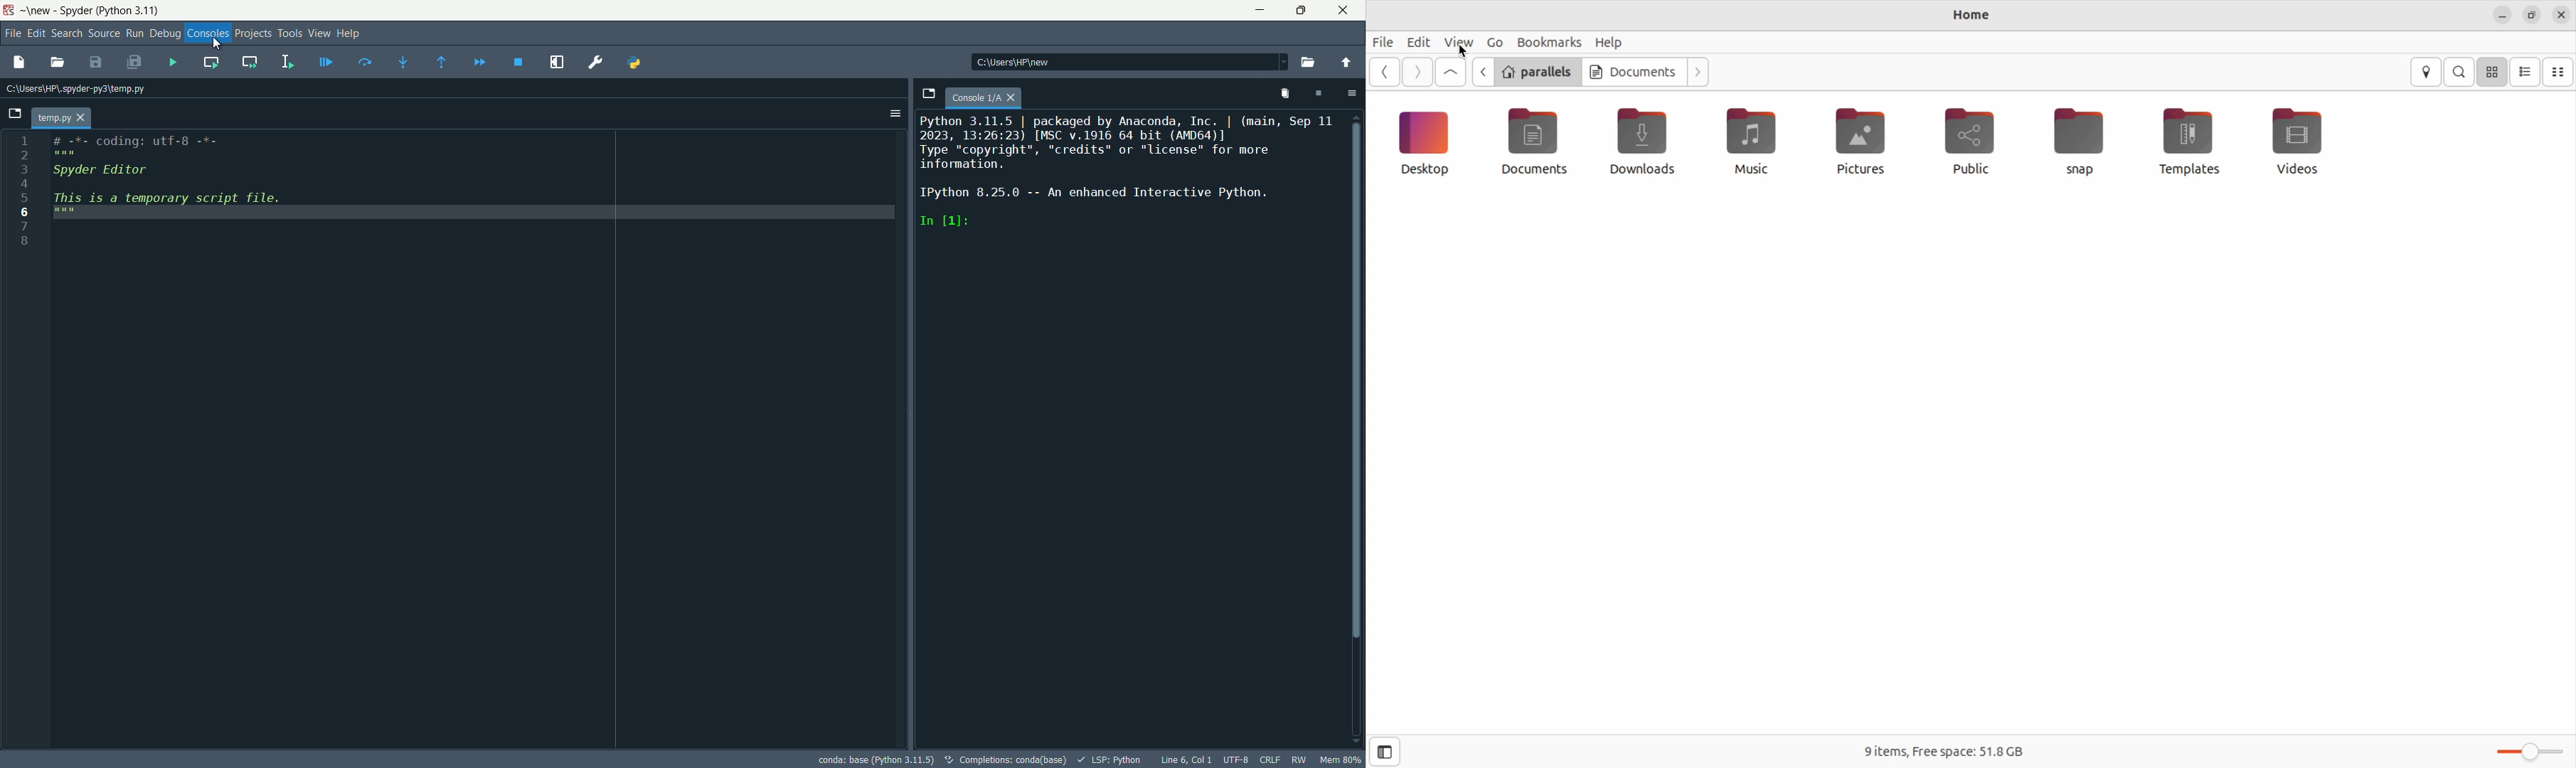  Describe the element at coordinates (326, 62) in the screenshot. I see `debug file` at that location.